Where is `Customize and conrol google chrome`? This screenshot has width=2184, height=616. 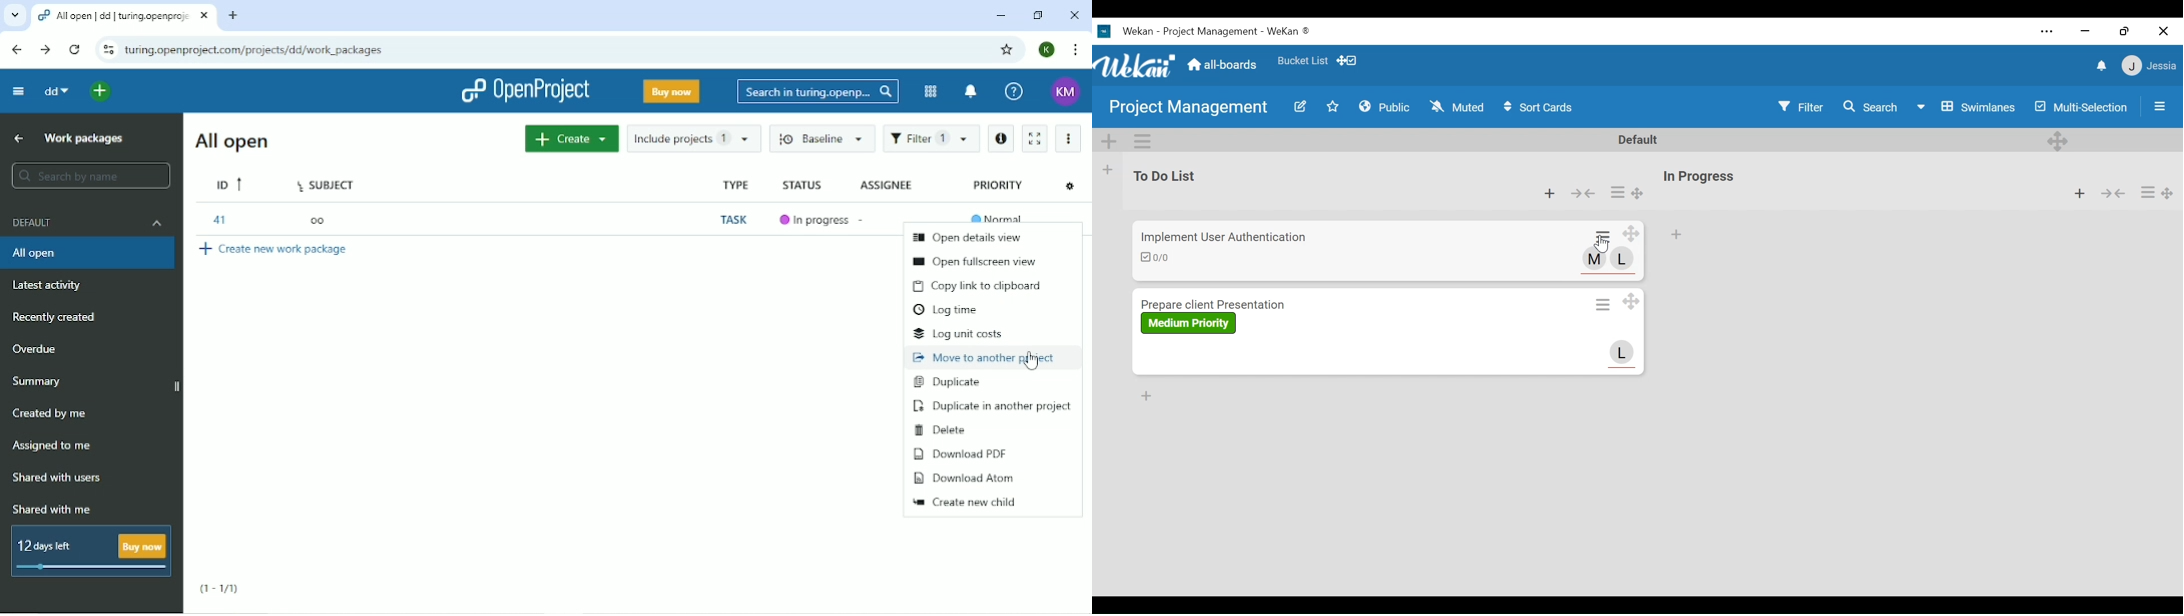
Customize and conrol google chrome is located at coordinates (1076, 50).